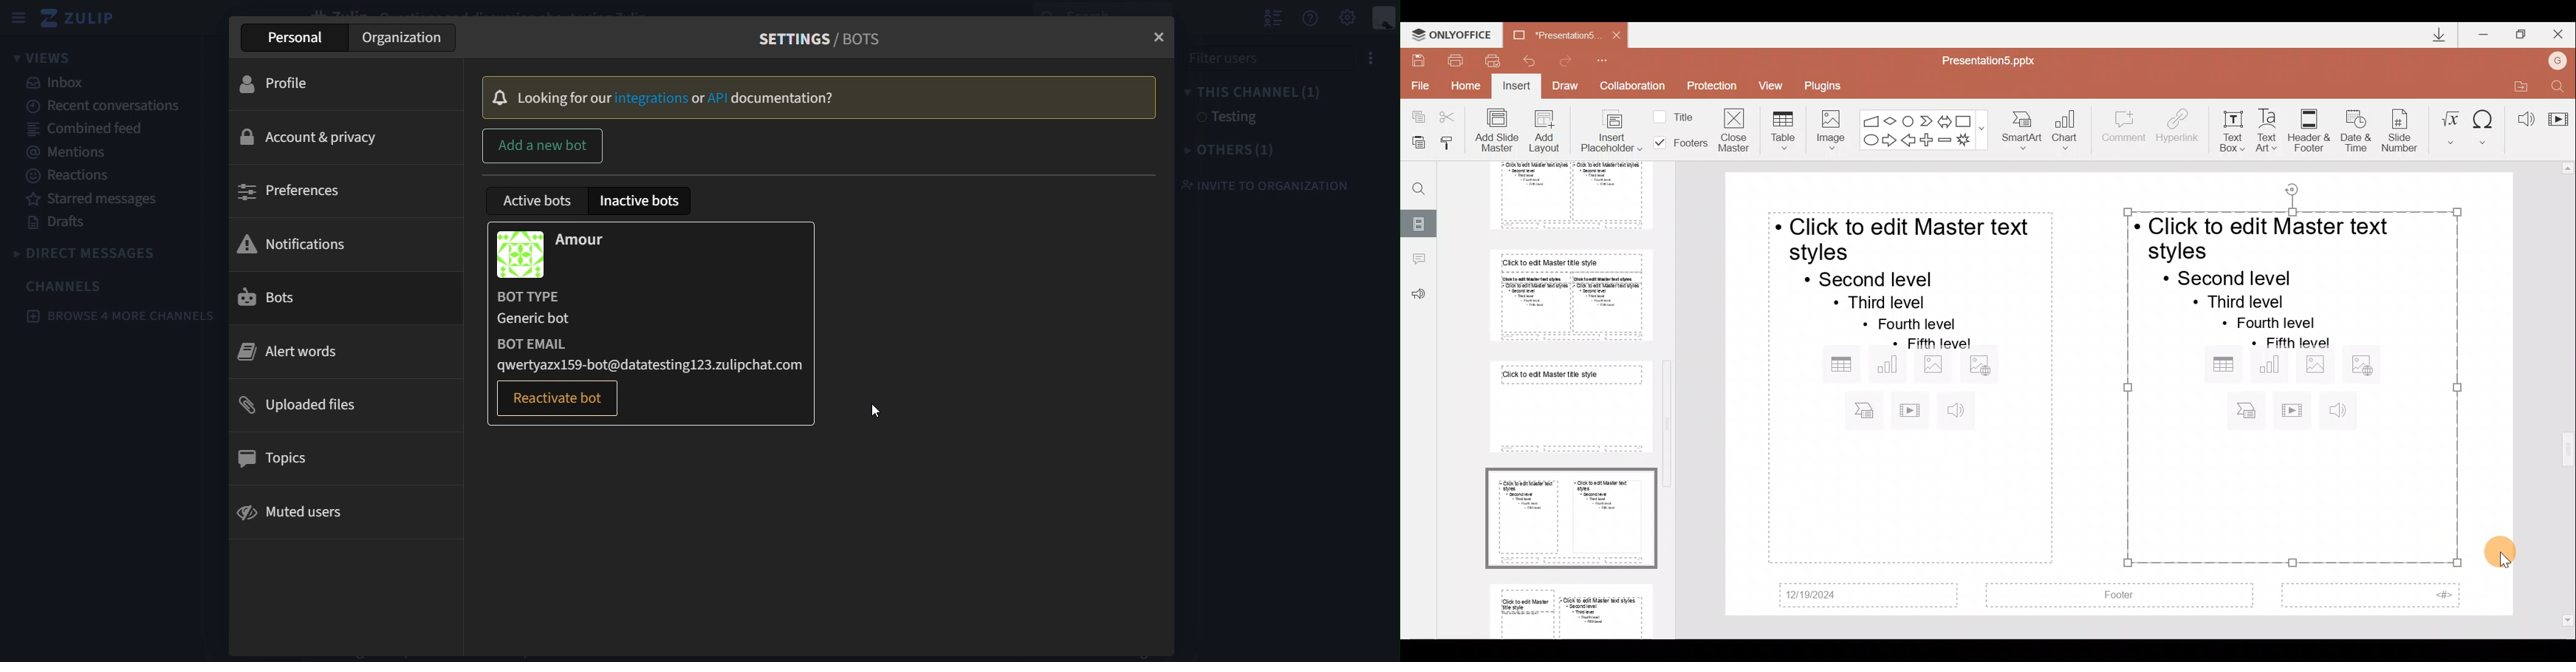 The width and height of the screenshot is (2576, 672). Describe the element at coordinates (1545, 134) in the screenshot. I see `Add layout` at that location.